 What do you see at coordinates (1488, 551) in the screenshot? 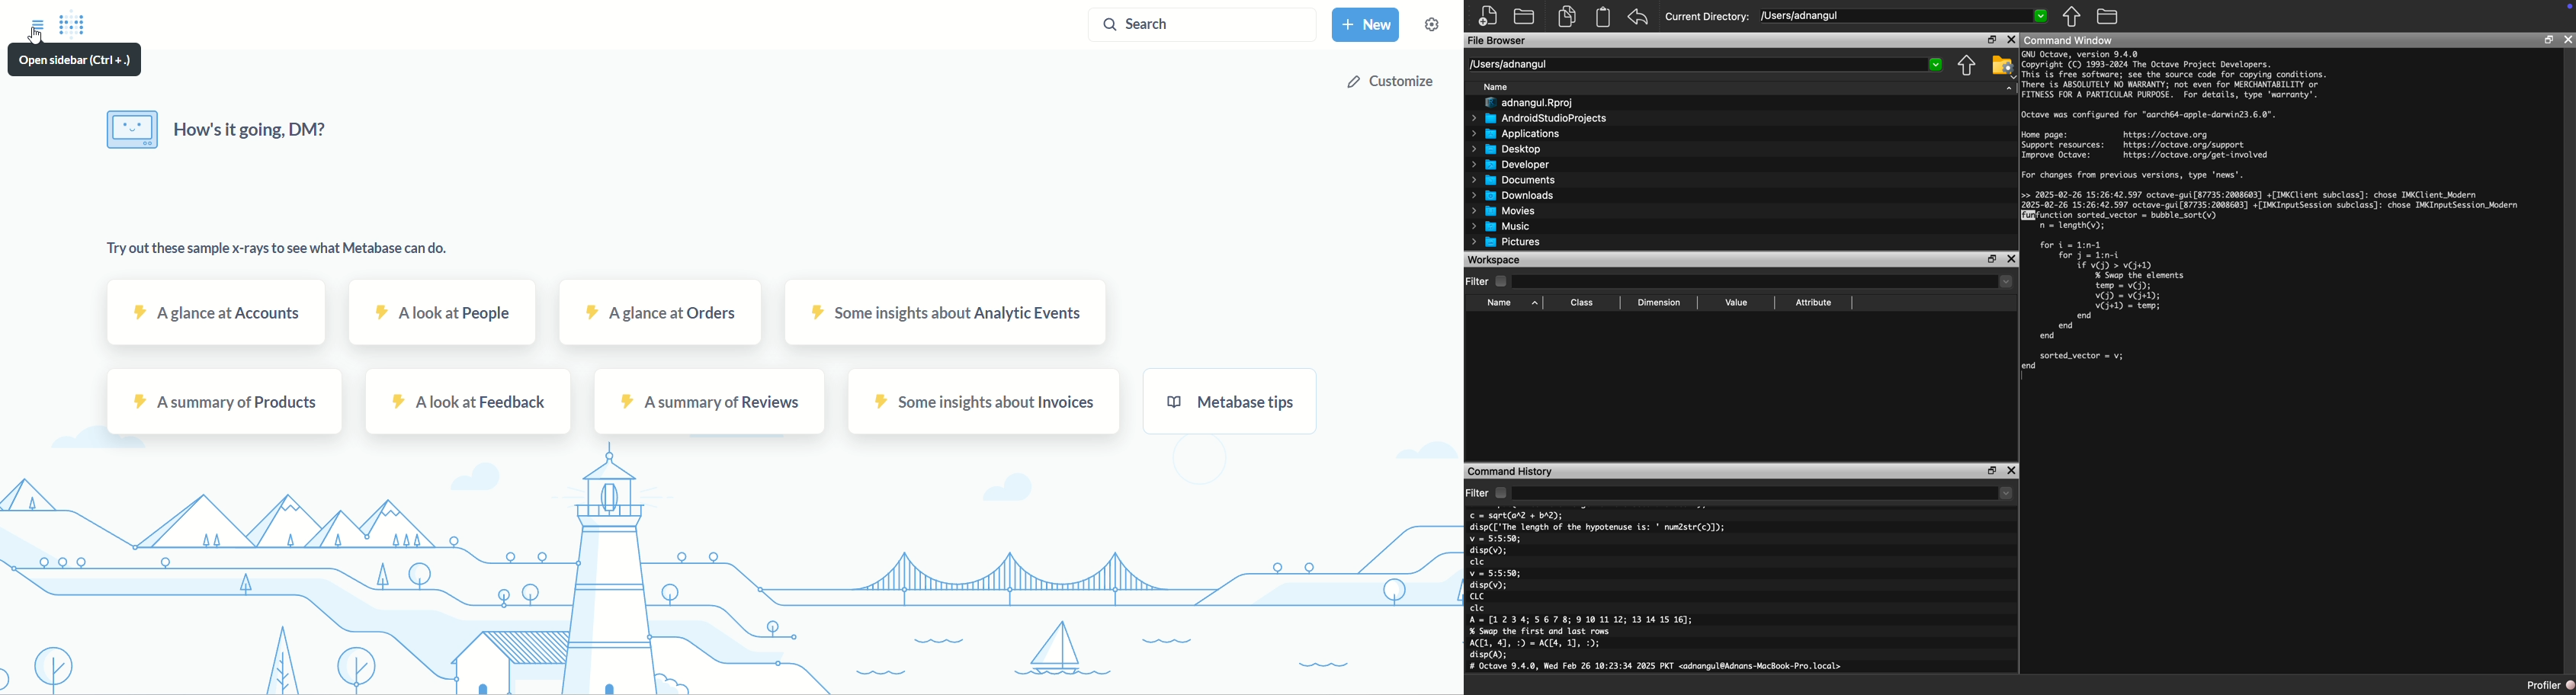
I see `disp(v);` at bounding box center [1488, 551].